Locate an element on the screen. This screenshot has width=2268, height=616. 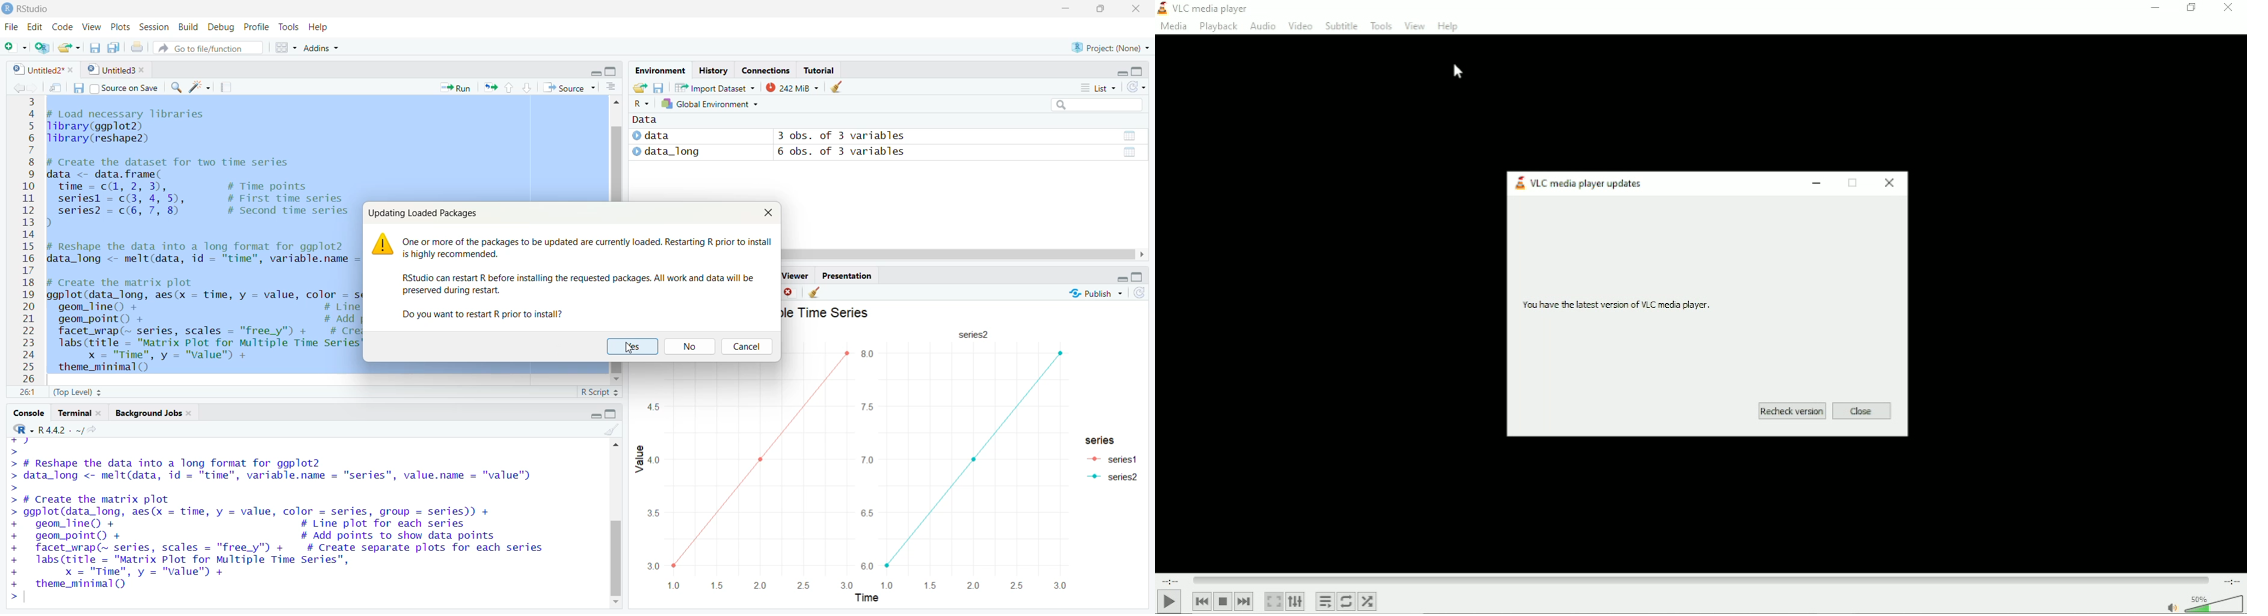
Minimize is located at coordinates (1067, 8).